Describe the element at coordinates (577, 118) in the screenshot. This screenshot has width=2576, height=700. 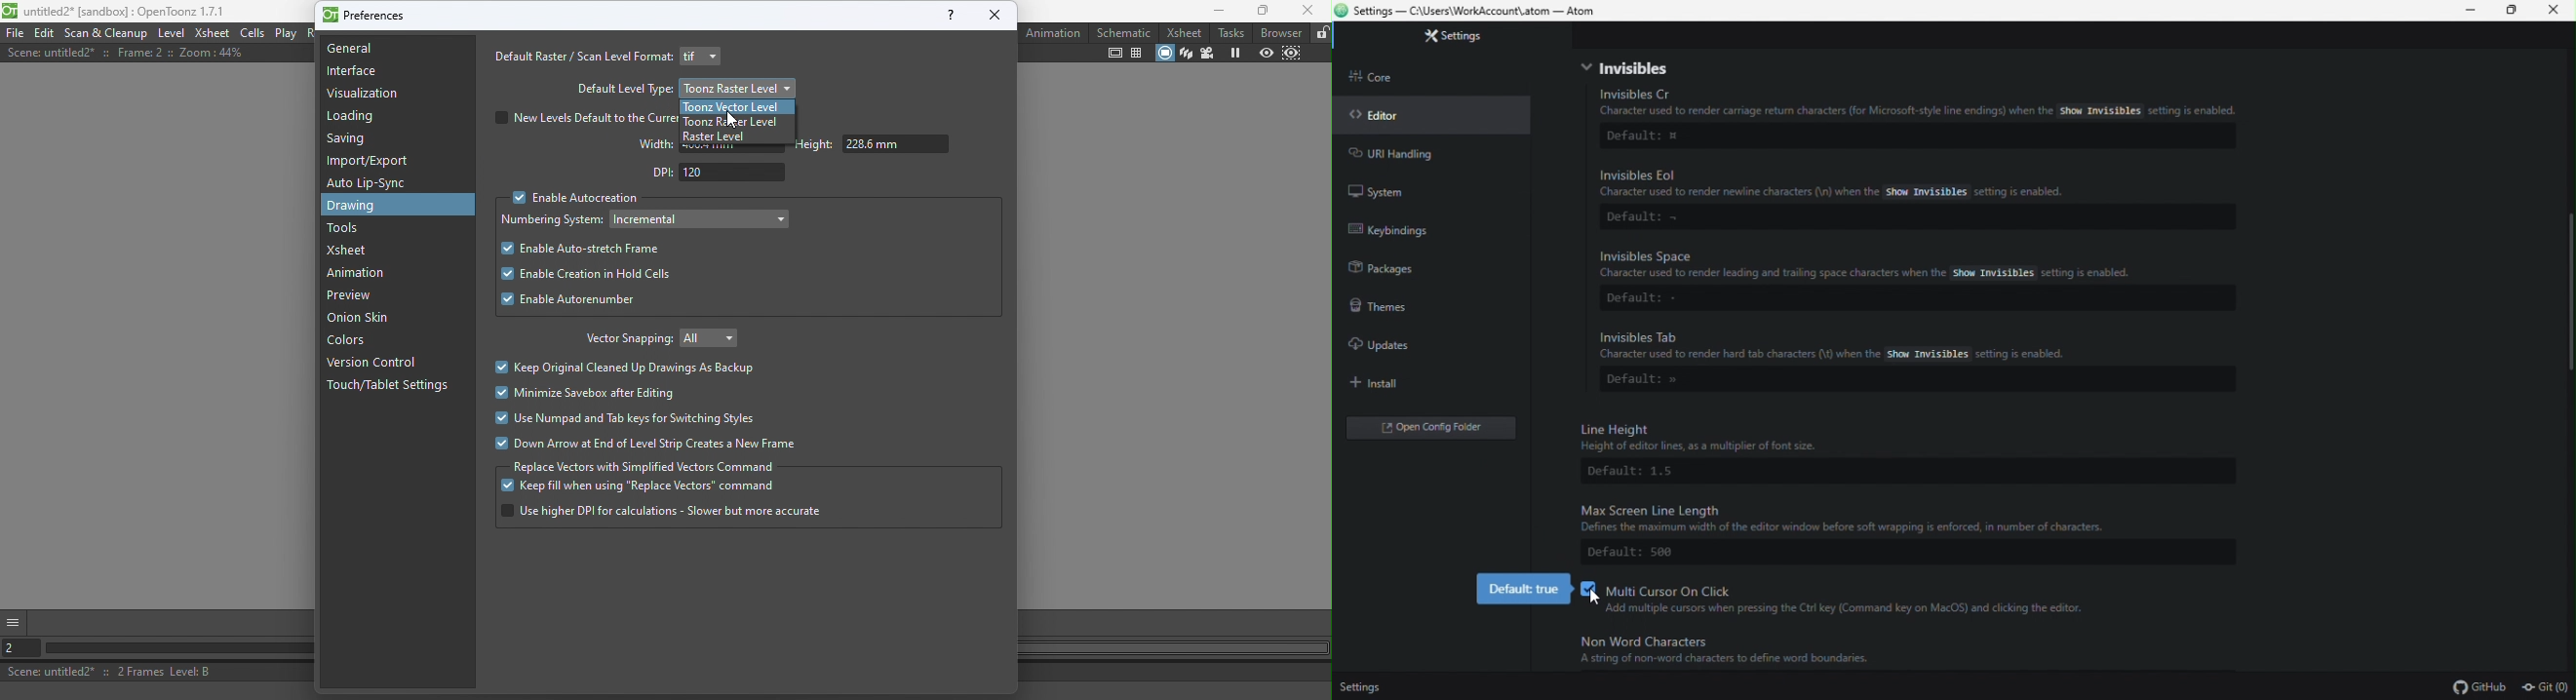
I see `New levels default to the curr` at that location.